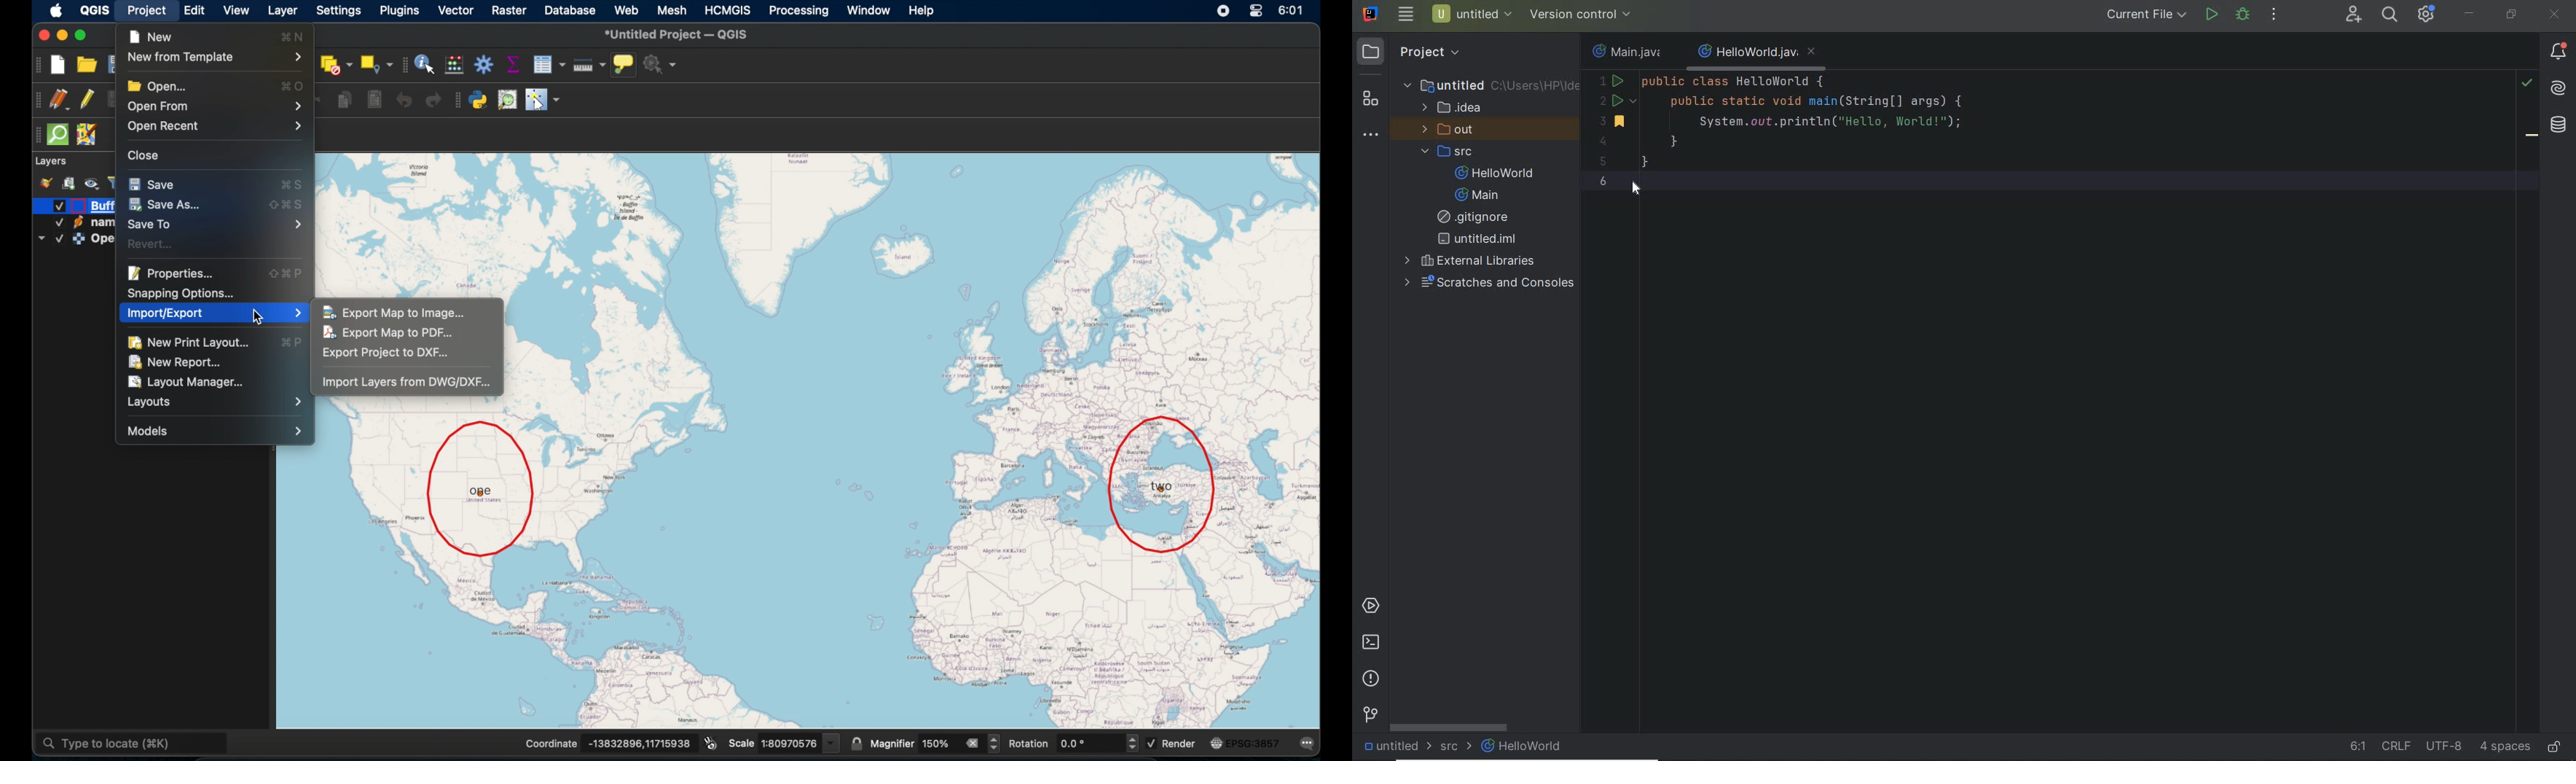 This screenshot has width=2576, height=784. Describe the element at coordinates (607, 743) in the screenshot. I see `Coordinate -13832896,11715938` at that location.